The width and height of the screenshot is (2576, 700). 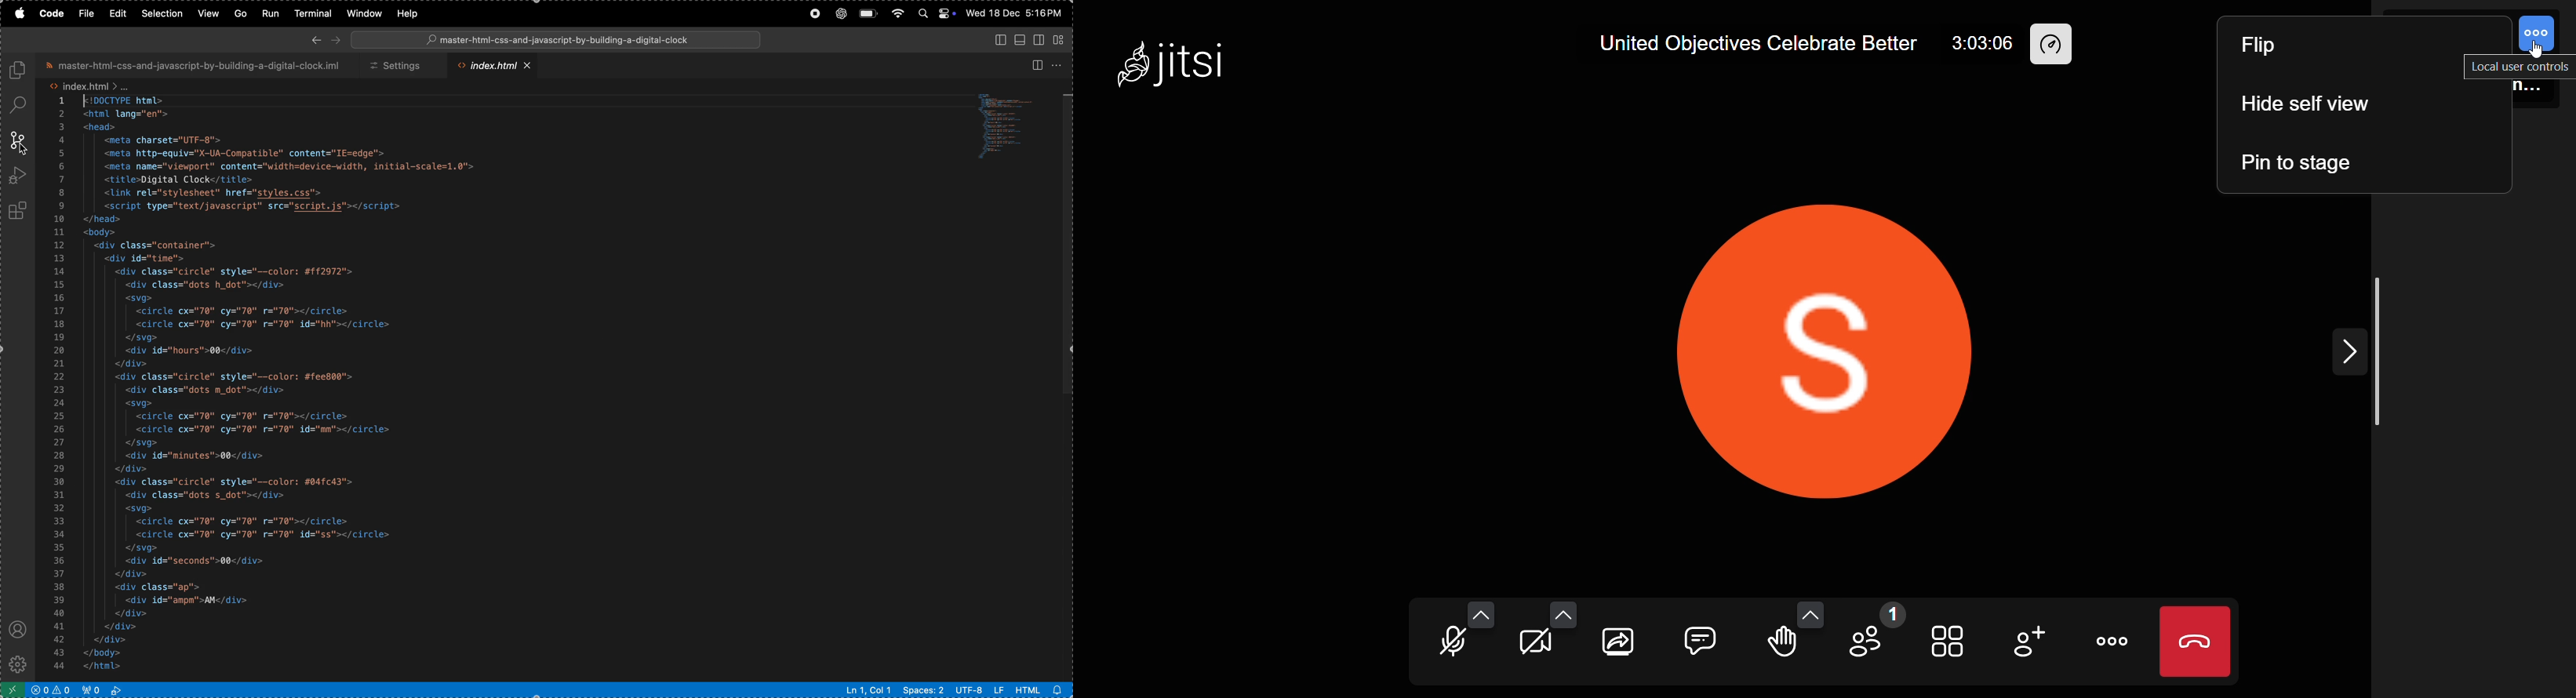 I want to click on <link rel="stylesheet" href="styles.css">, so click(x=216, y=192).